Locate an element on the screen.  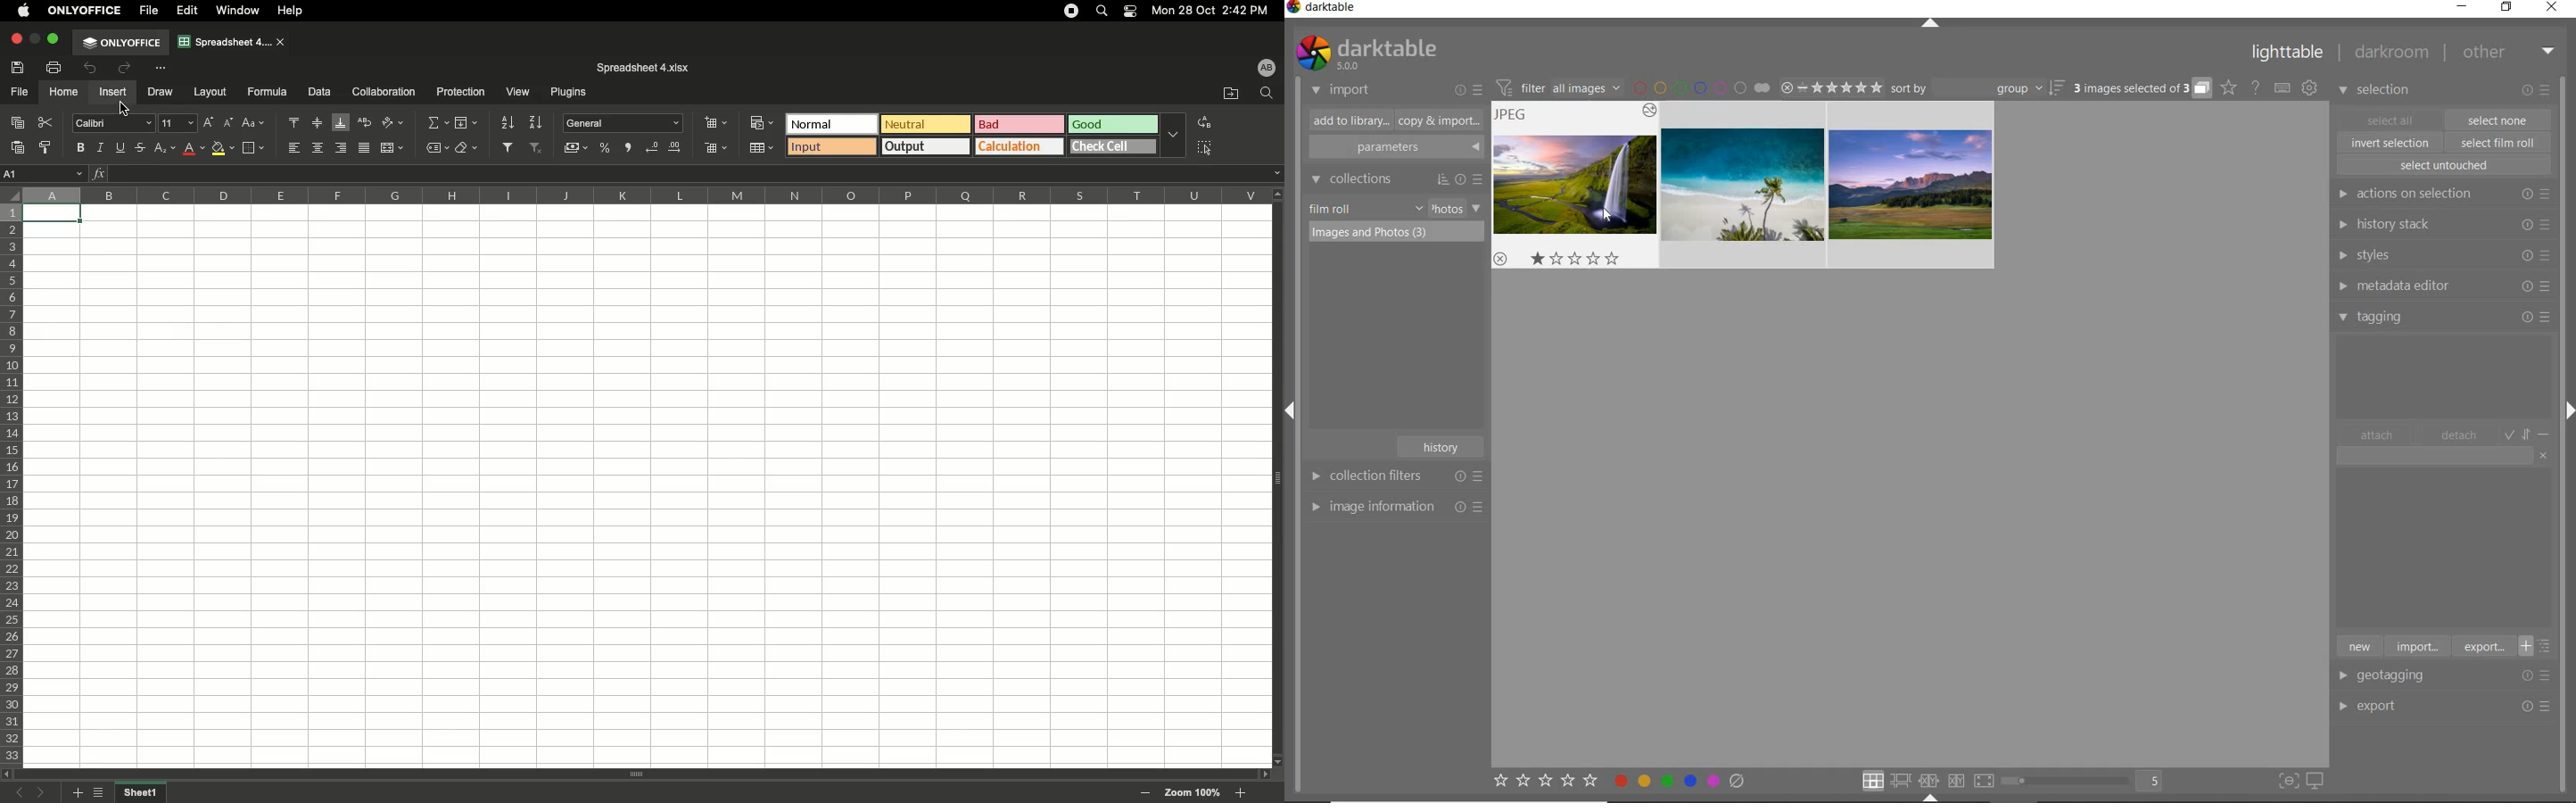
Expand is located at coordinates (1297, 414).